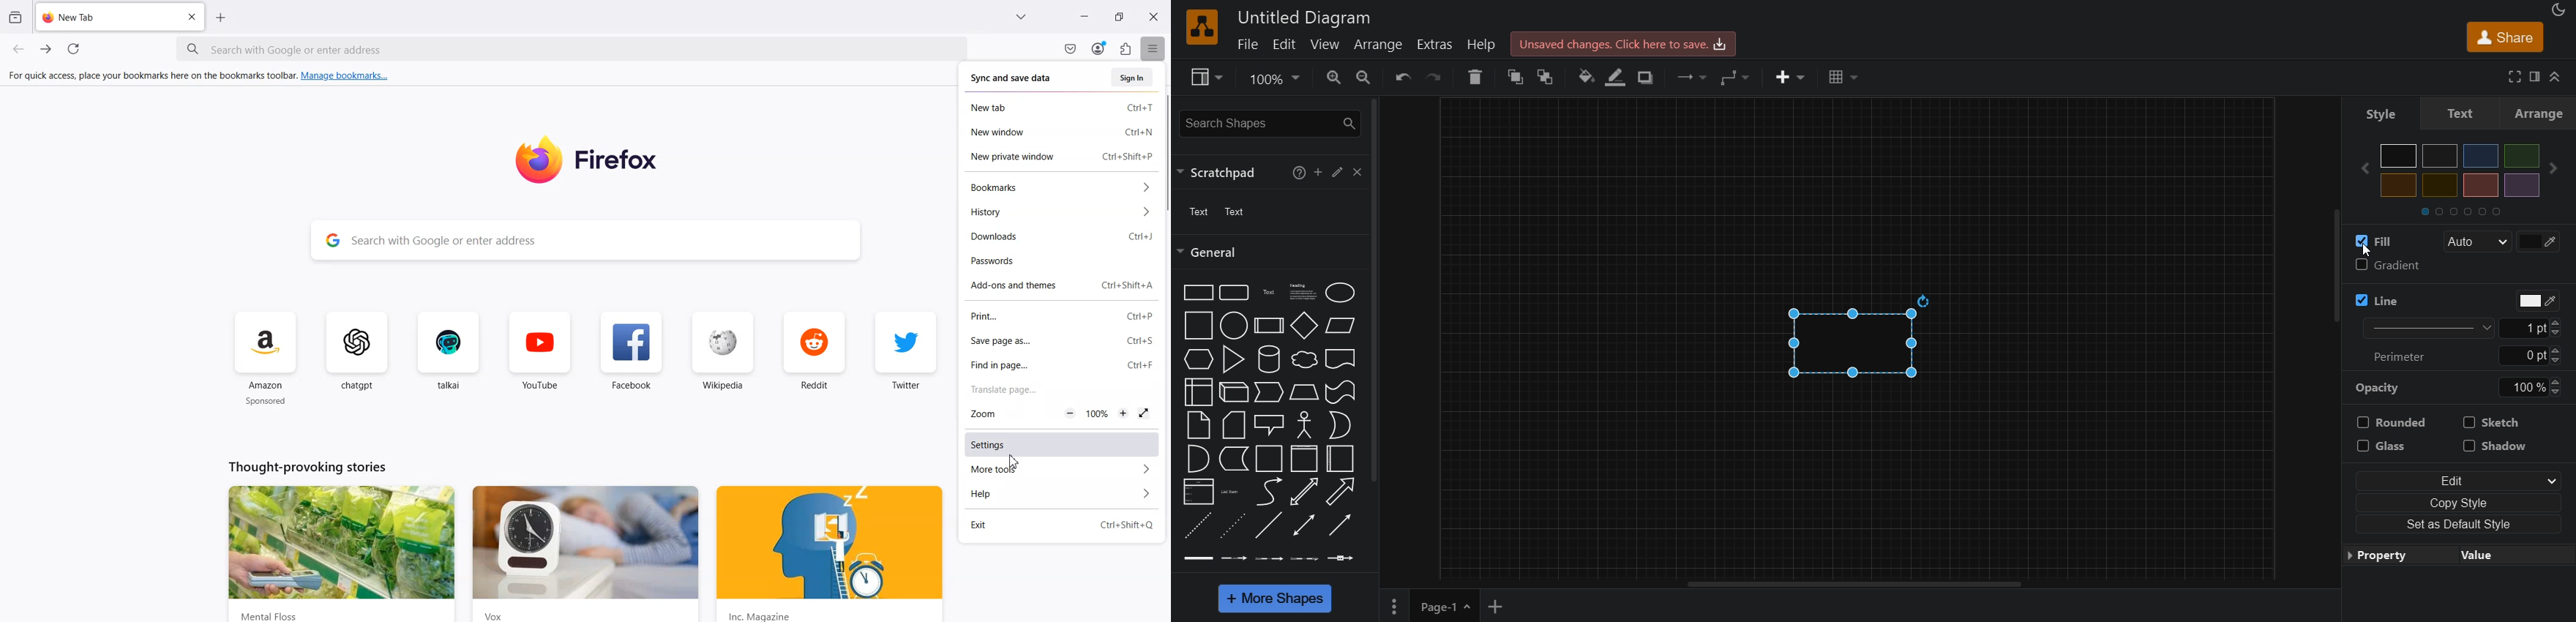  What do you see at coordinates (1513, 76) in the screenshot?
I see `to front` at bounding box center [1513, 76].